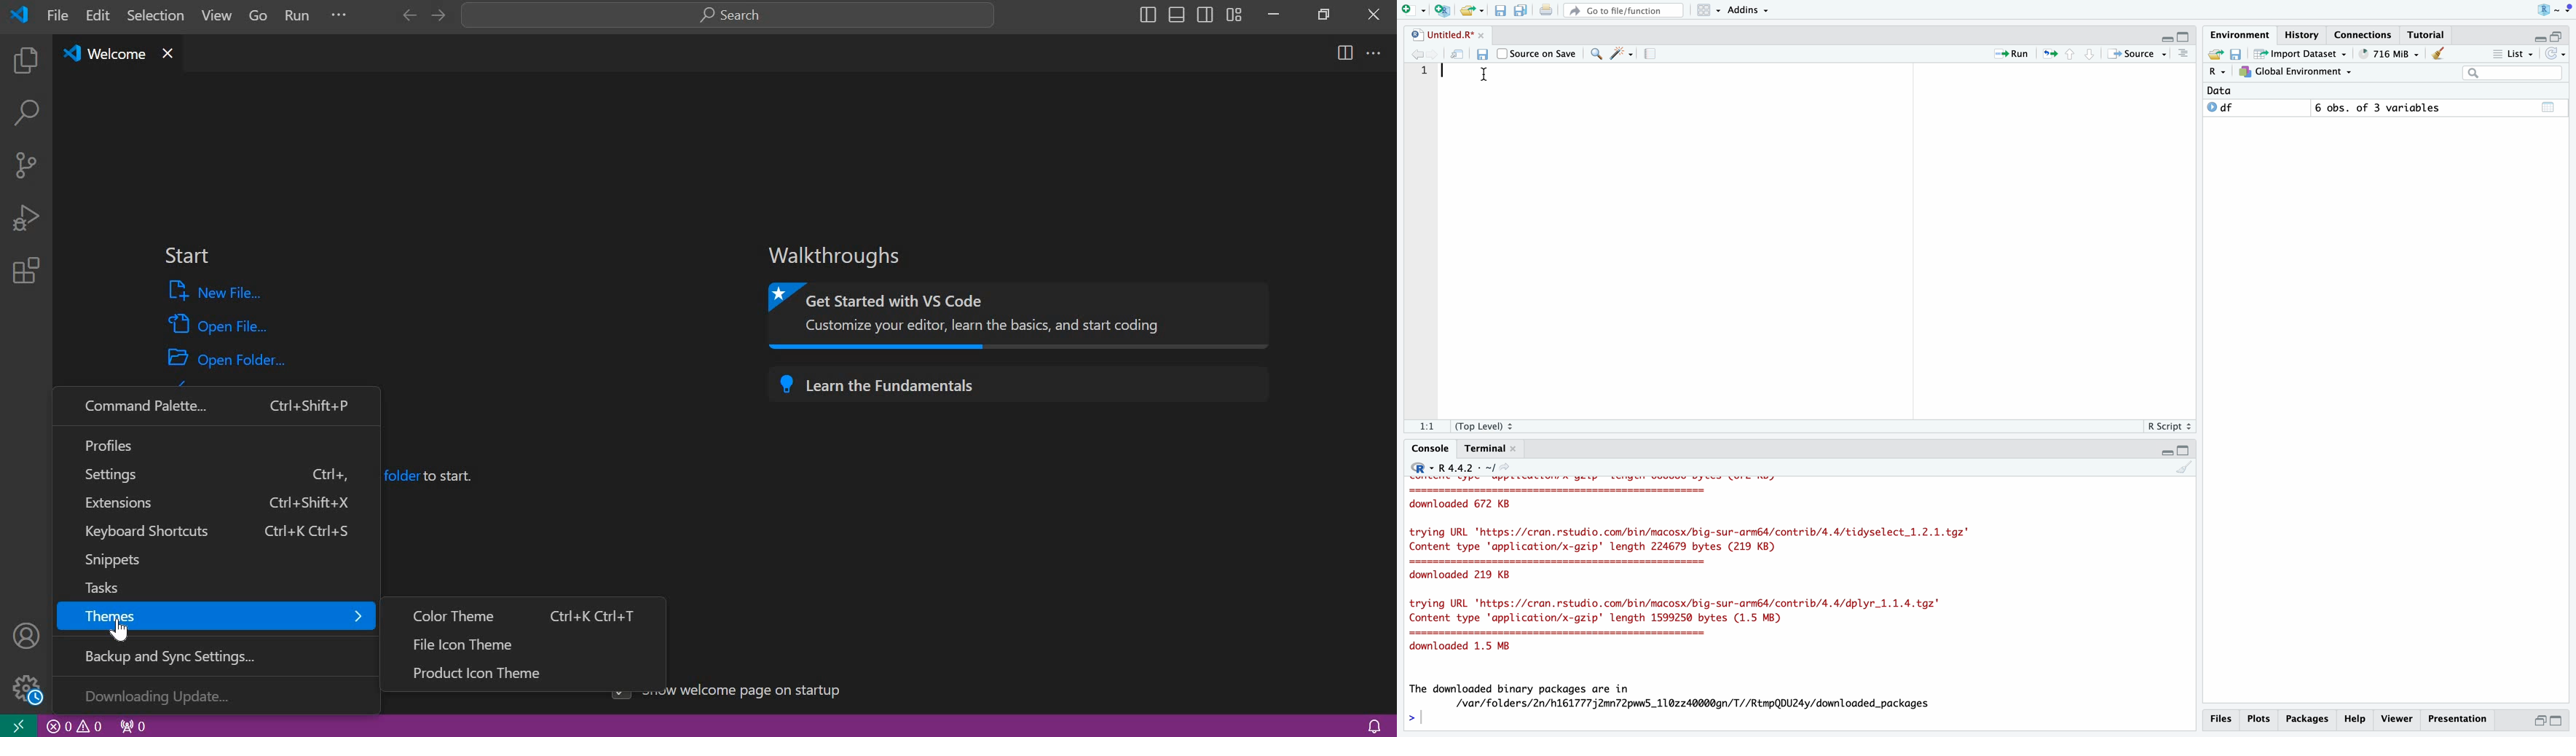 This screenshot has height=756, width=2576. What do you see at coordinates (99, 16) in the screenshot?
I see `edit` at bounding box center [99, 16].